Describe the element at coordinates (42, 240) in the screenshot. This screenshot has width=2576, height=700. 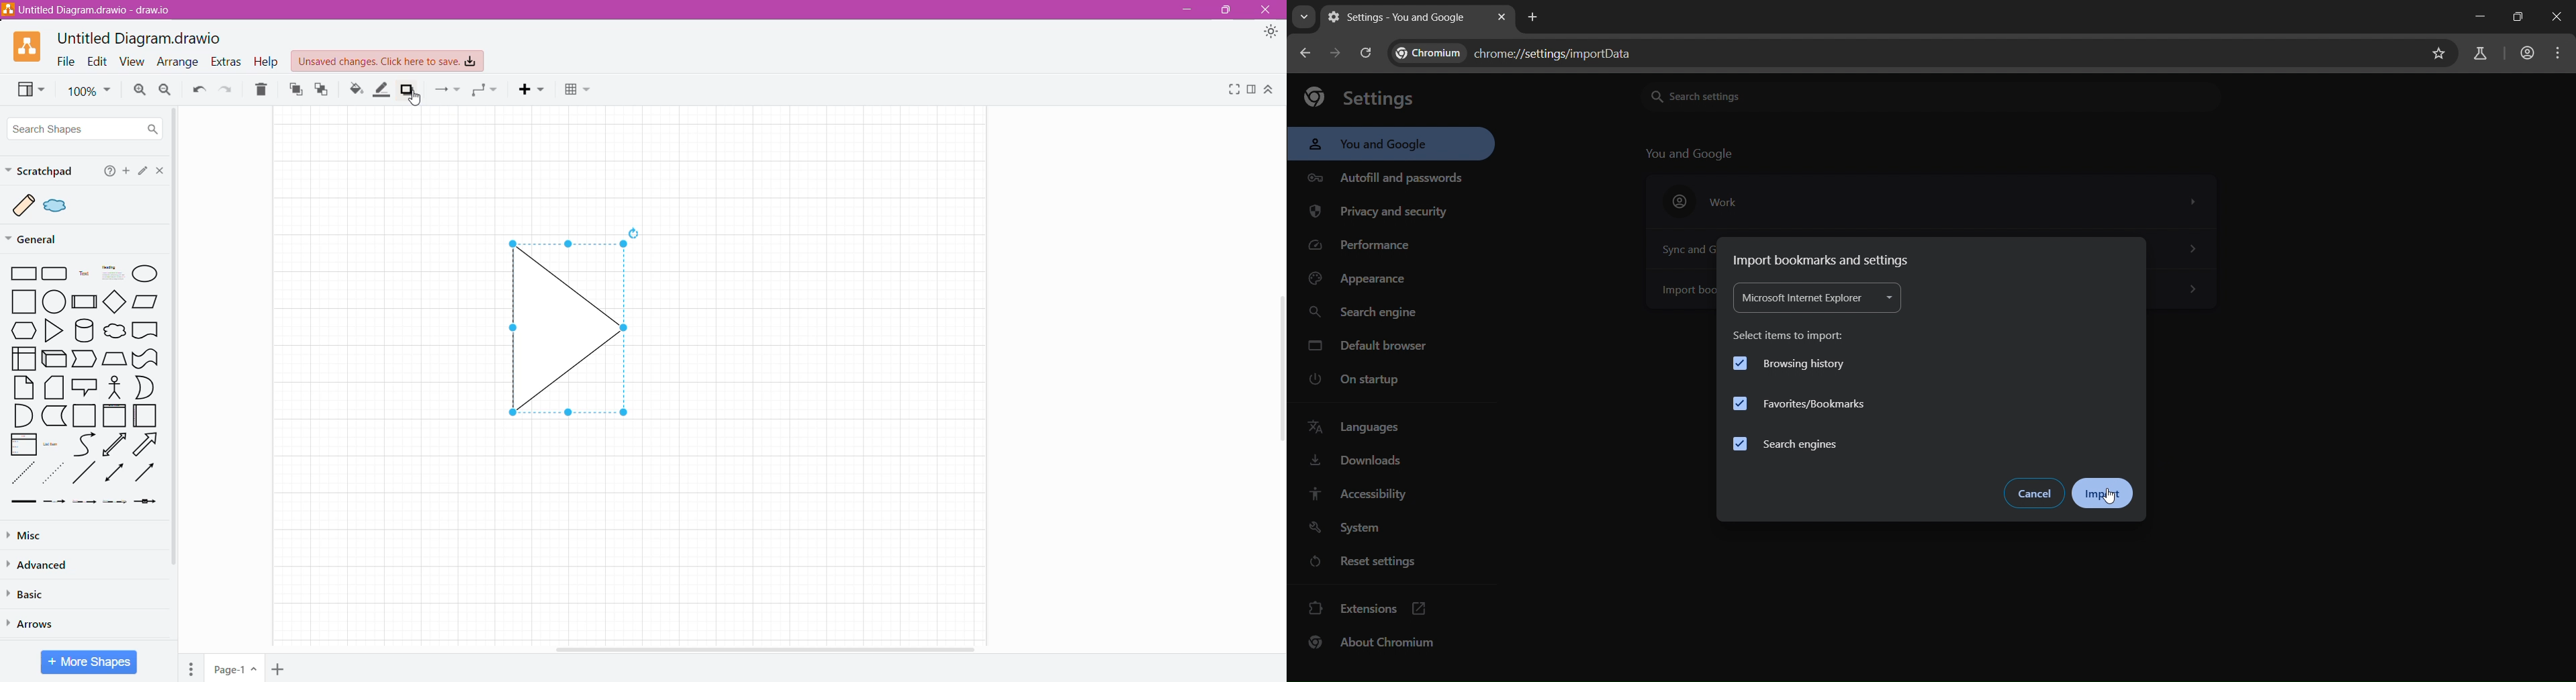
I see `General ` at that location.